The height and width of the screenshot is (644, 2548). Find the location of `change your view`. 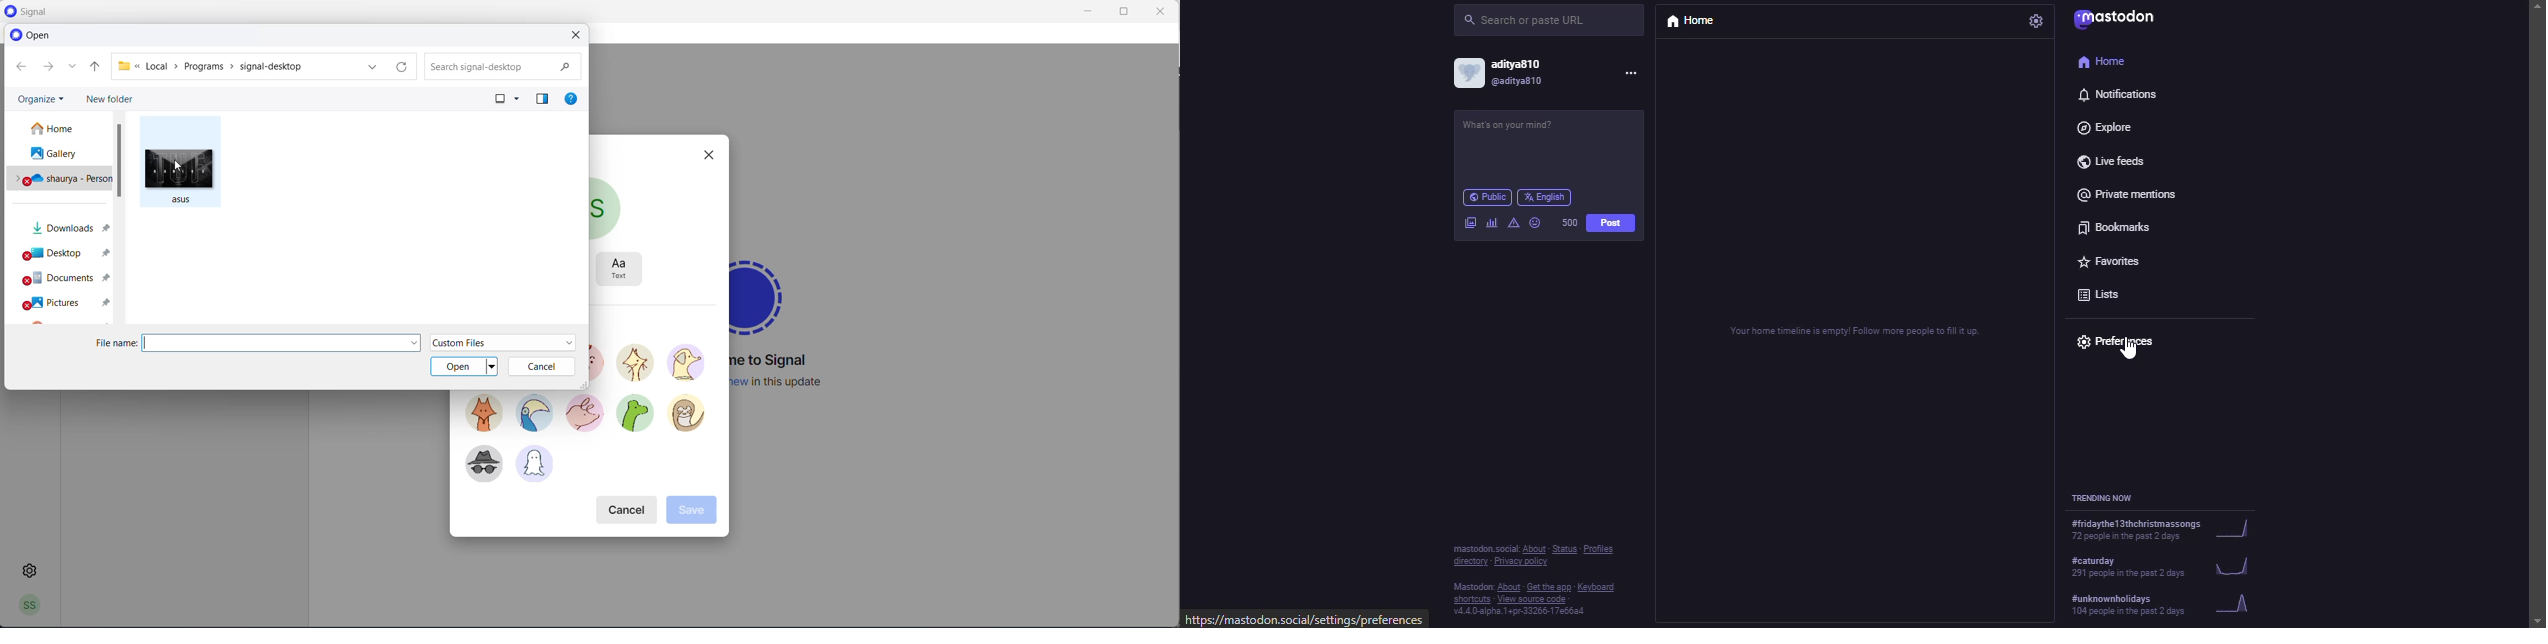

change your view is located at coordinates (499, 99).